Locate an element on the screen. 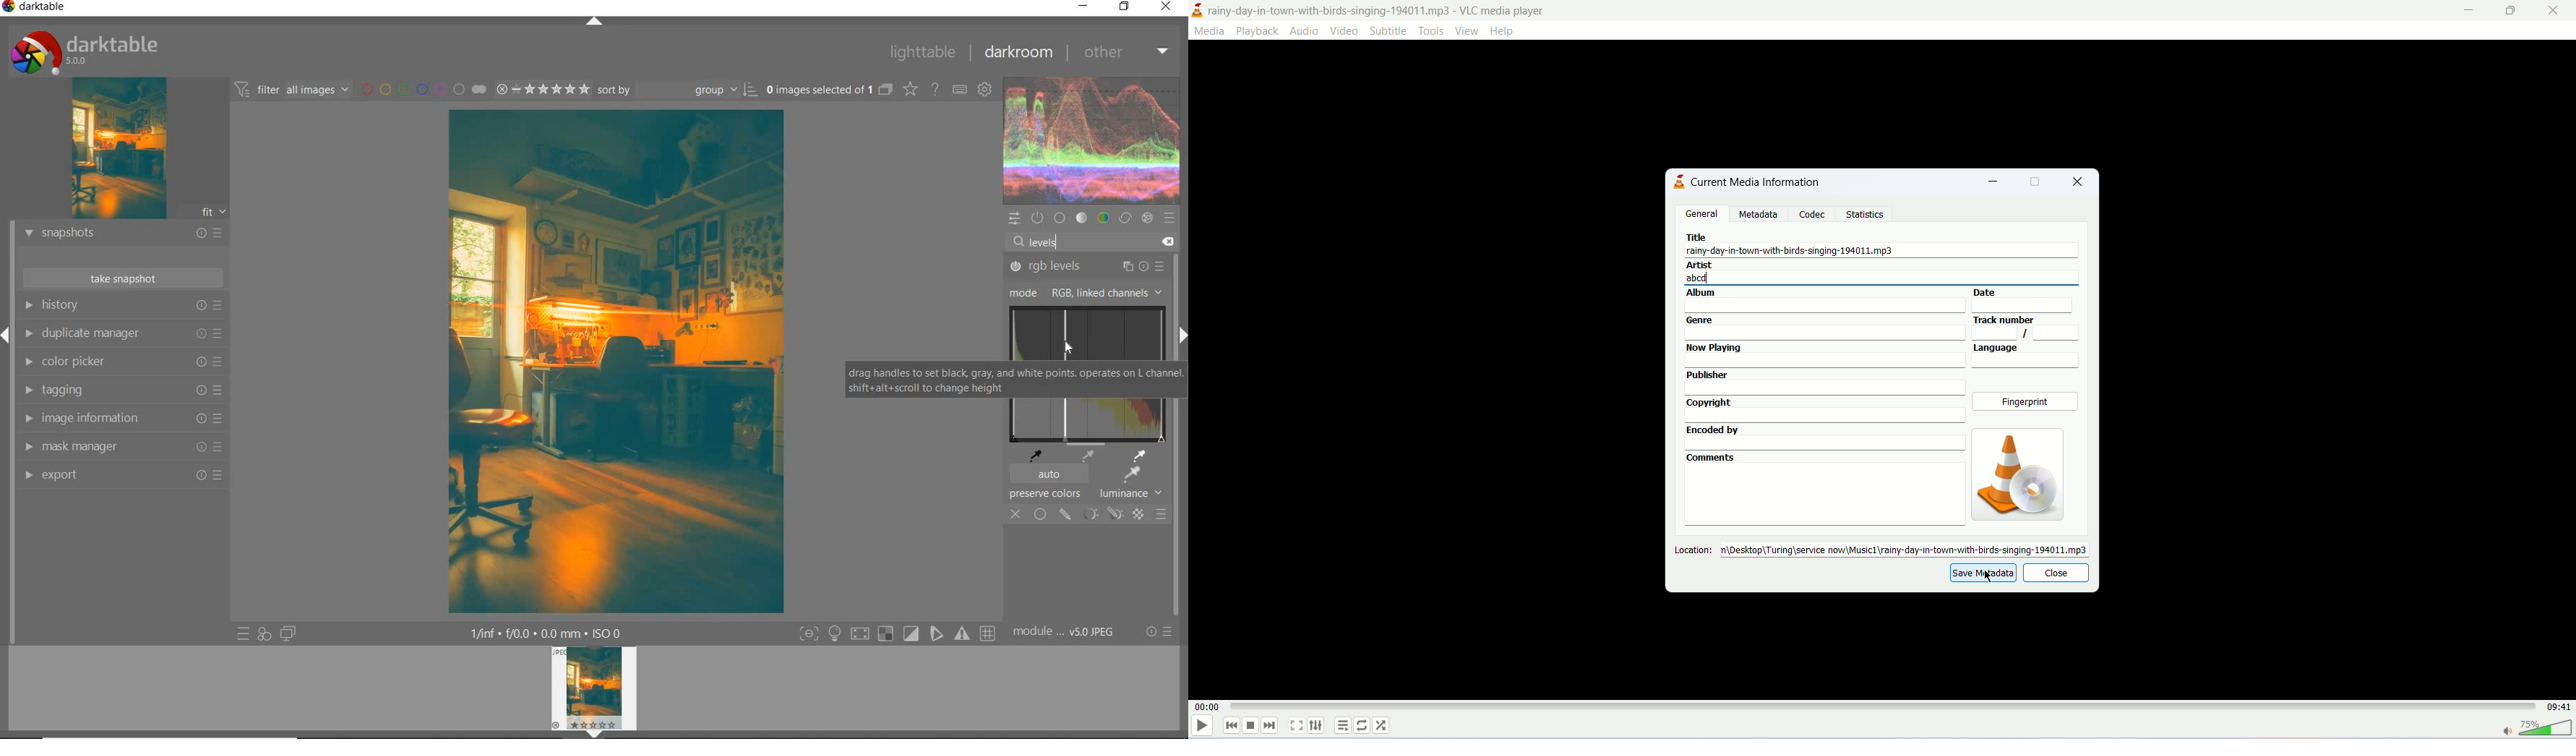 The image size is (2576, 756). other is located at coordinates (1126, 52).